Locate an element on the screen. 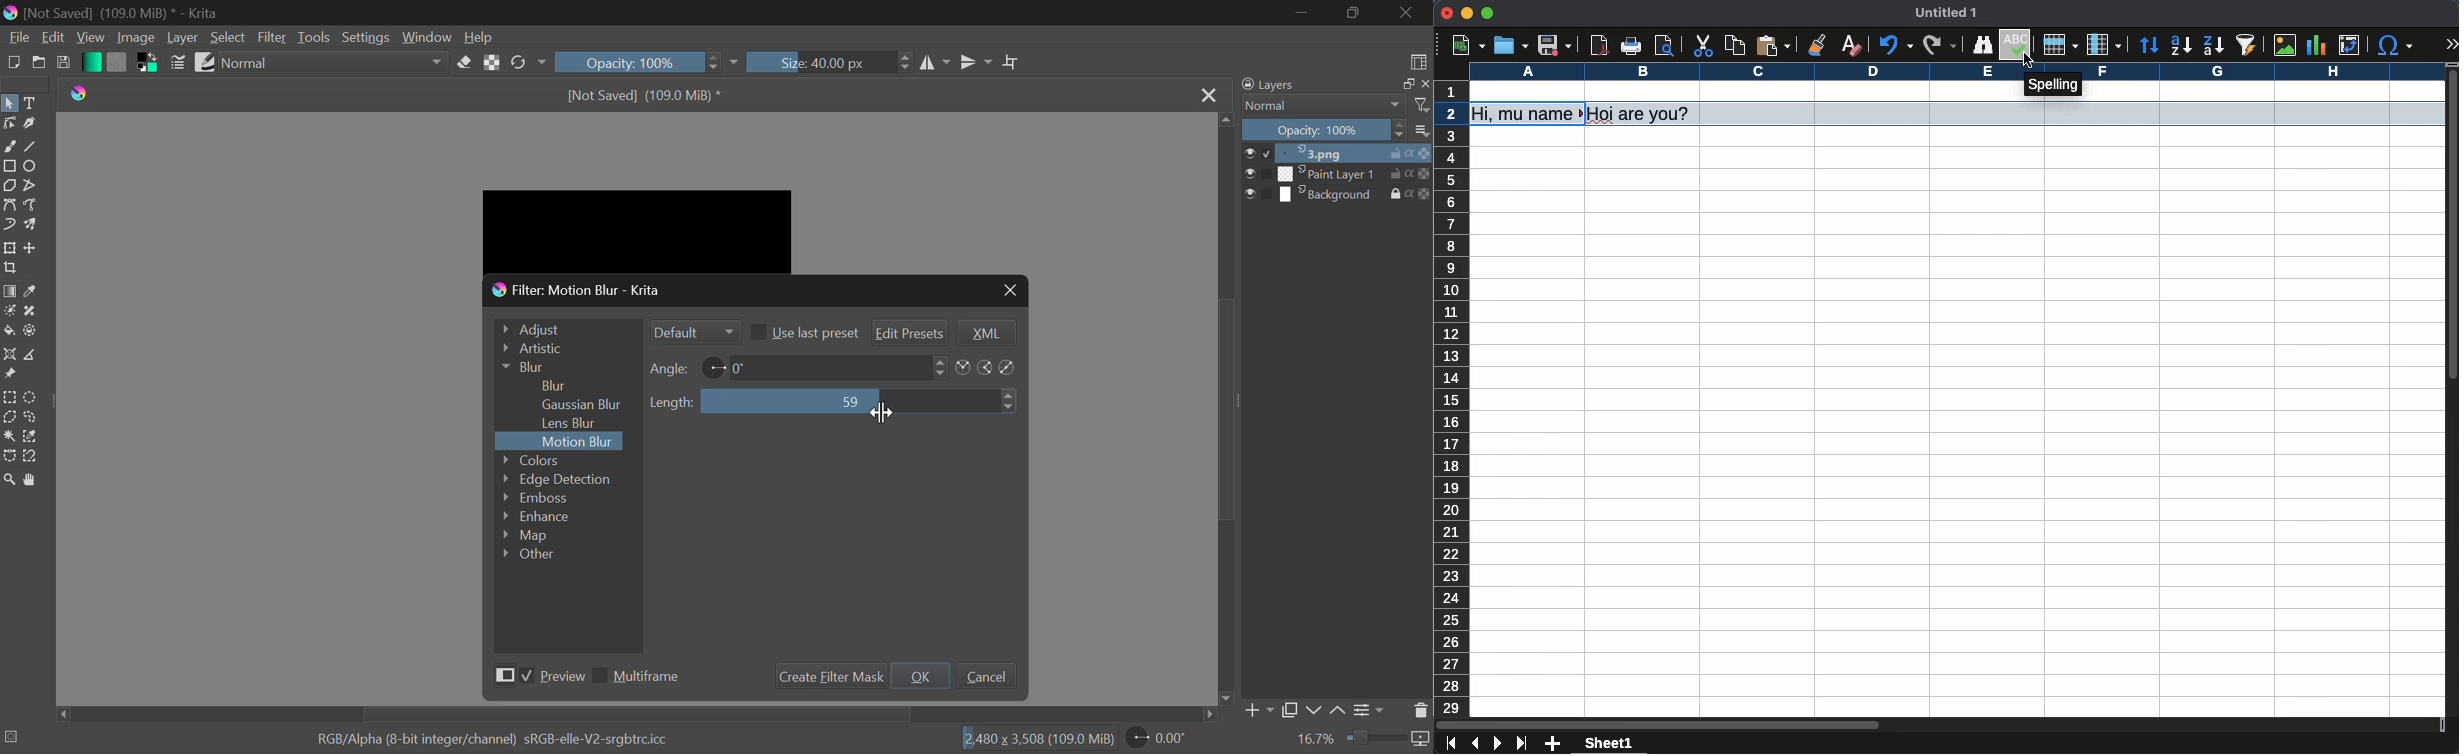  normal is located at coordinates (333, 62).